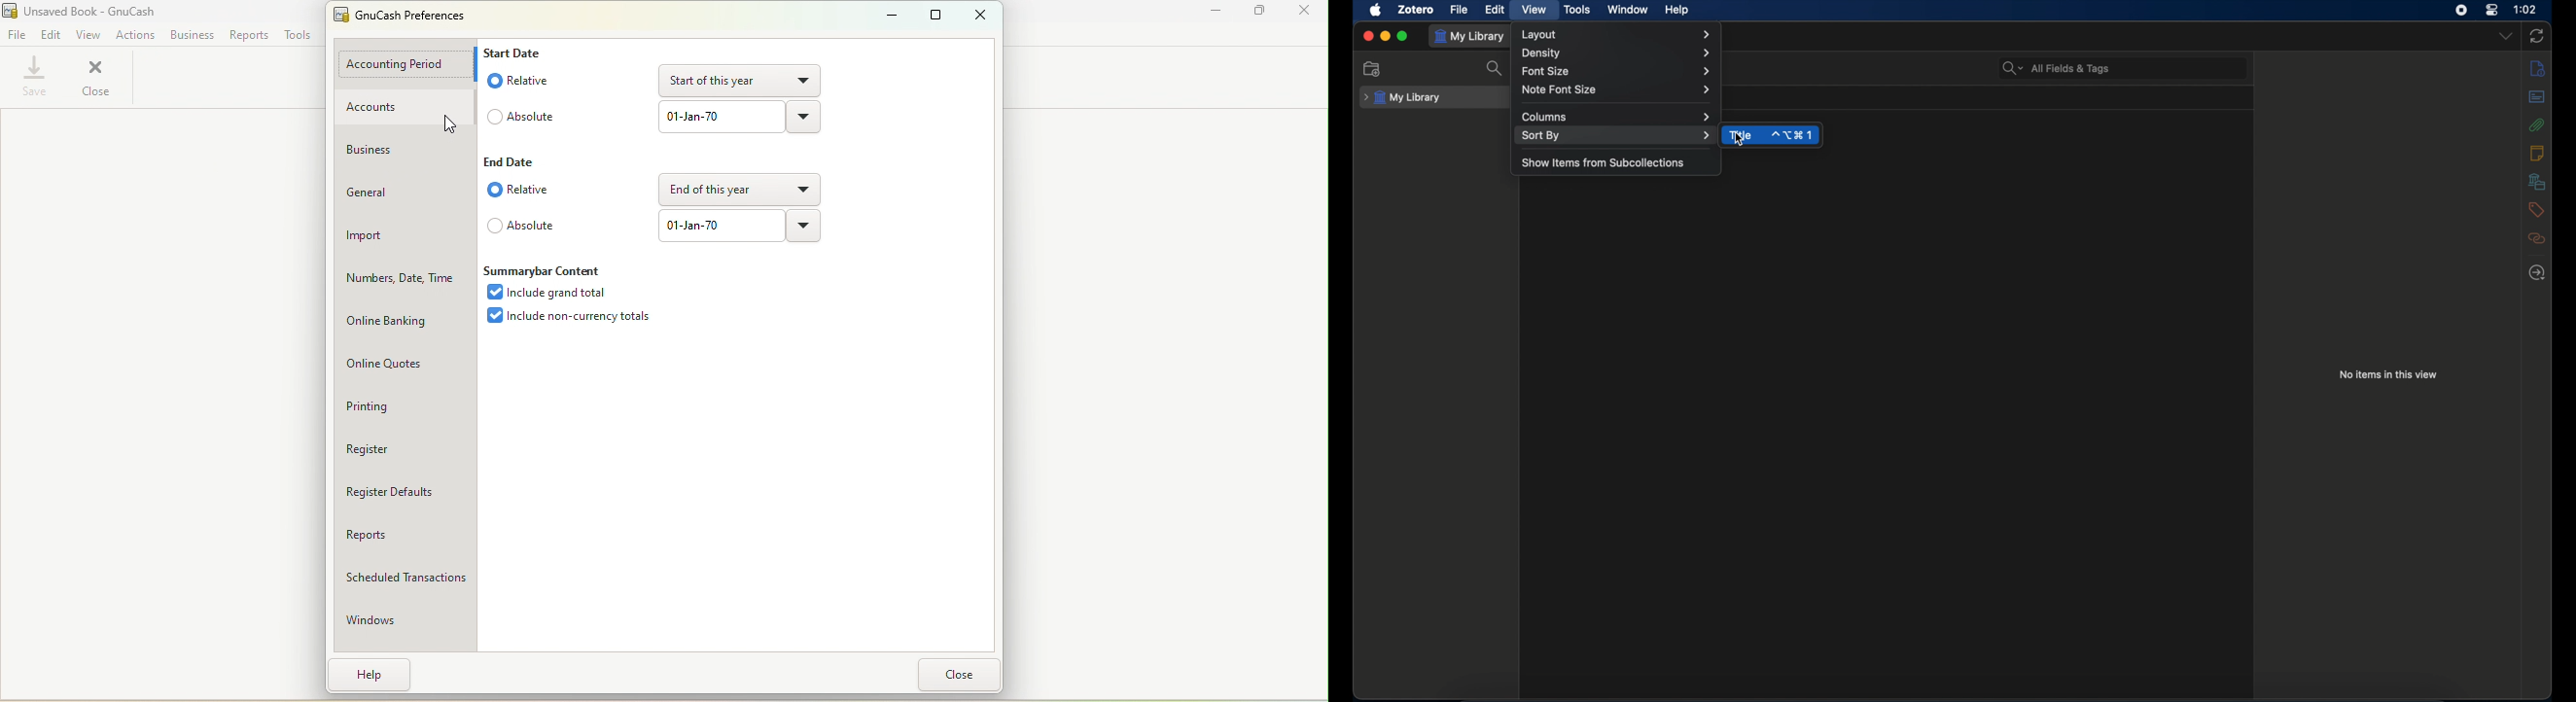  I want to click on Numbers, so click(405, 277).